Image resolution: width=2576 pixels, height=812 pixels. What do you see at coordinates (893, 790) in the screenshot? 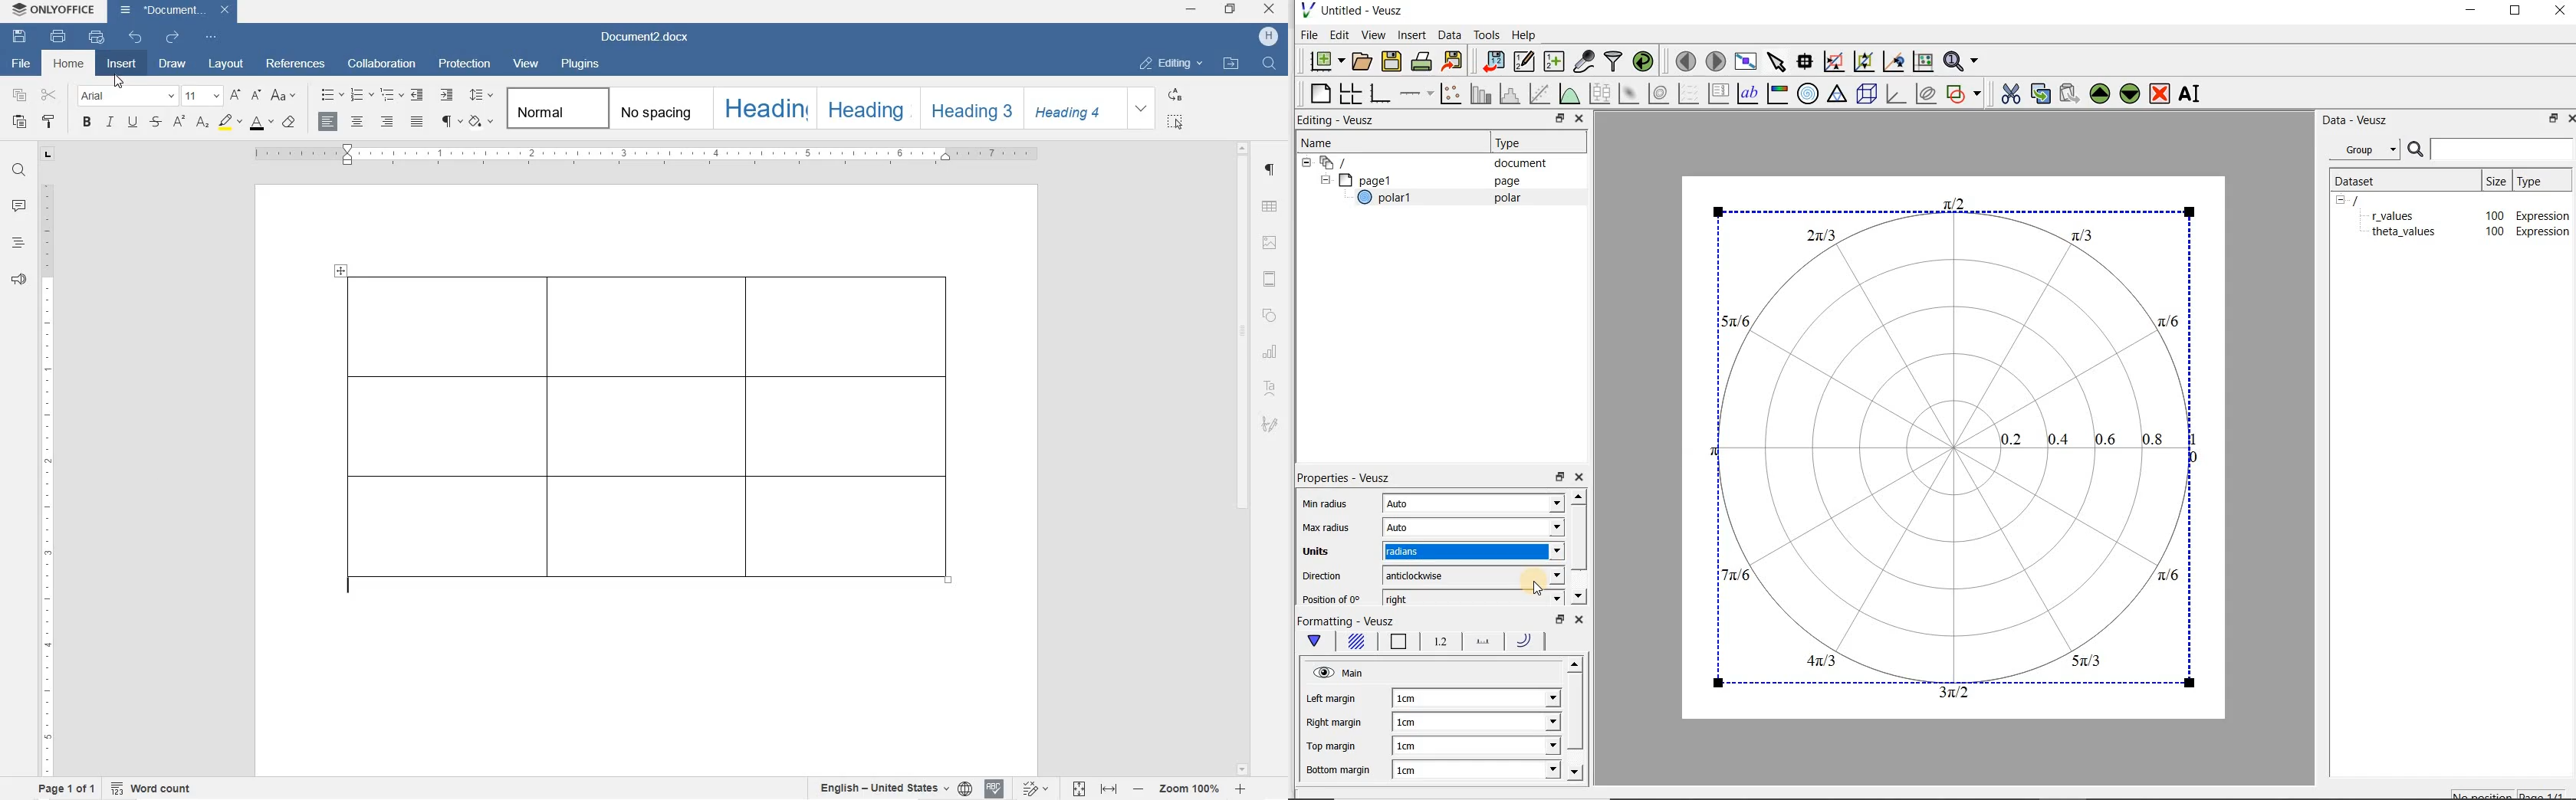
I see `select text or document language` at bounding box center [893, 790].